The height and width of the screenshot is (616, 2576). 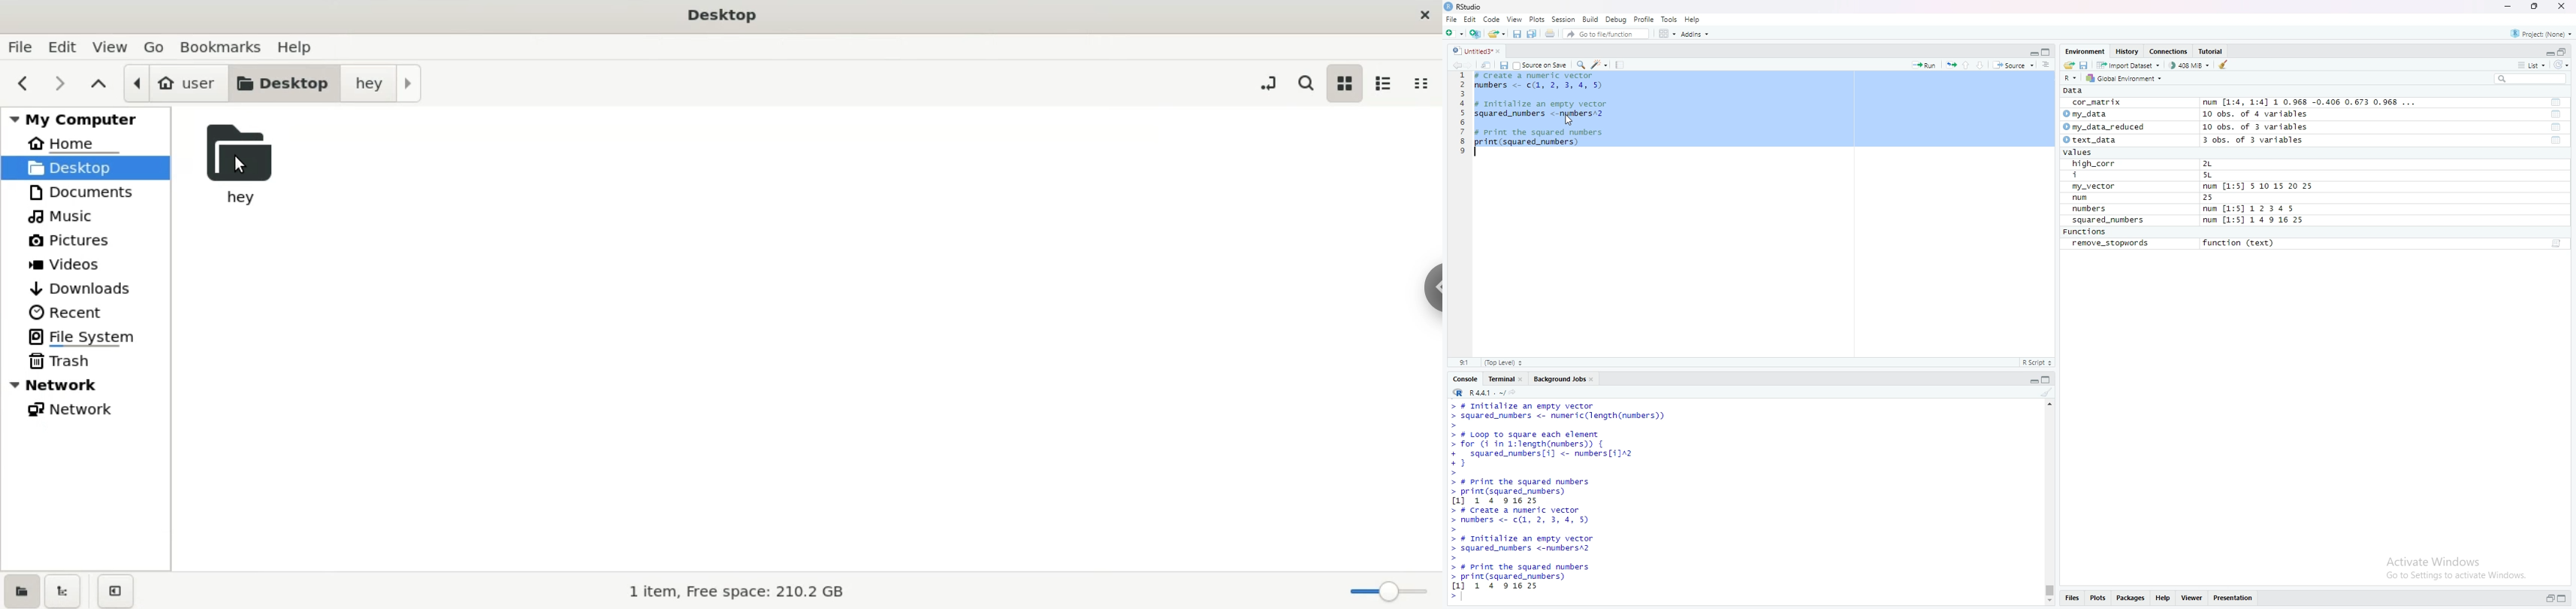 What do you see at coordinates (1617, 19) in the screenshot?
I see `Debug` at bounding box center [1617, 19].